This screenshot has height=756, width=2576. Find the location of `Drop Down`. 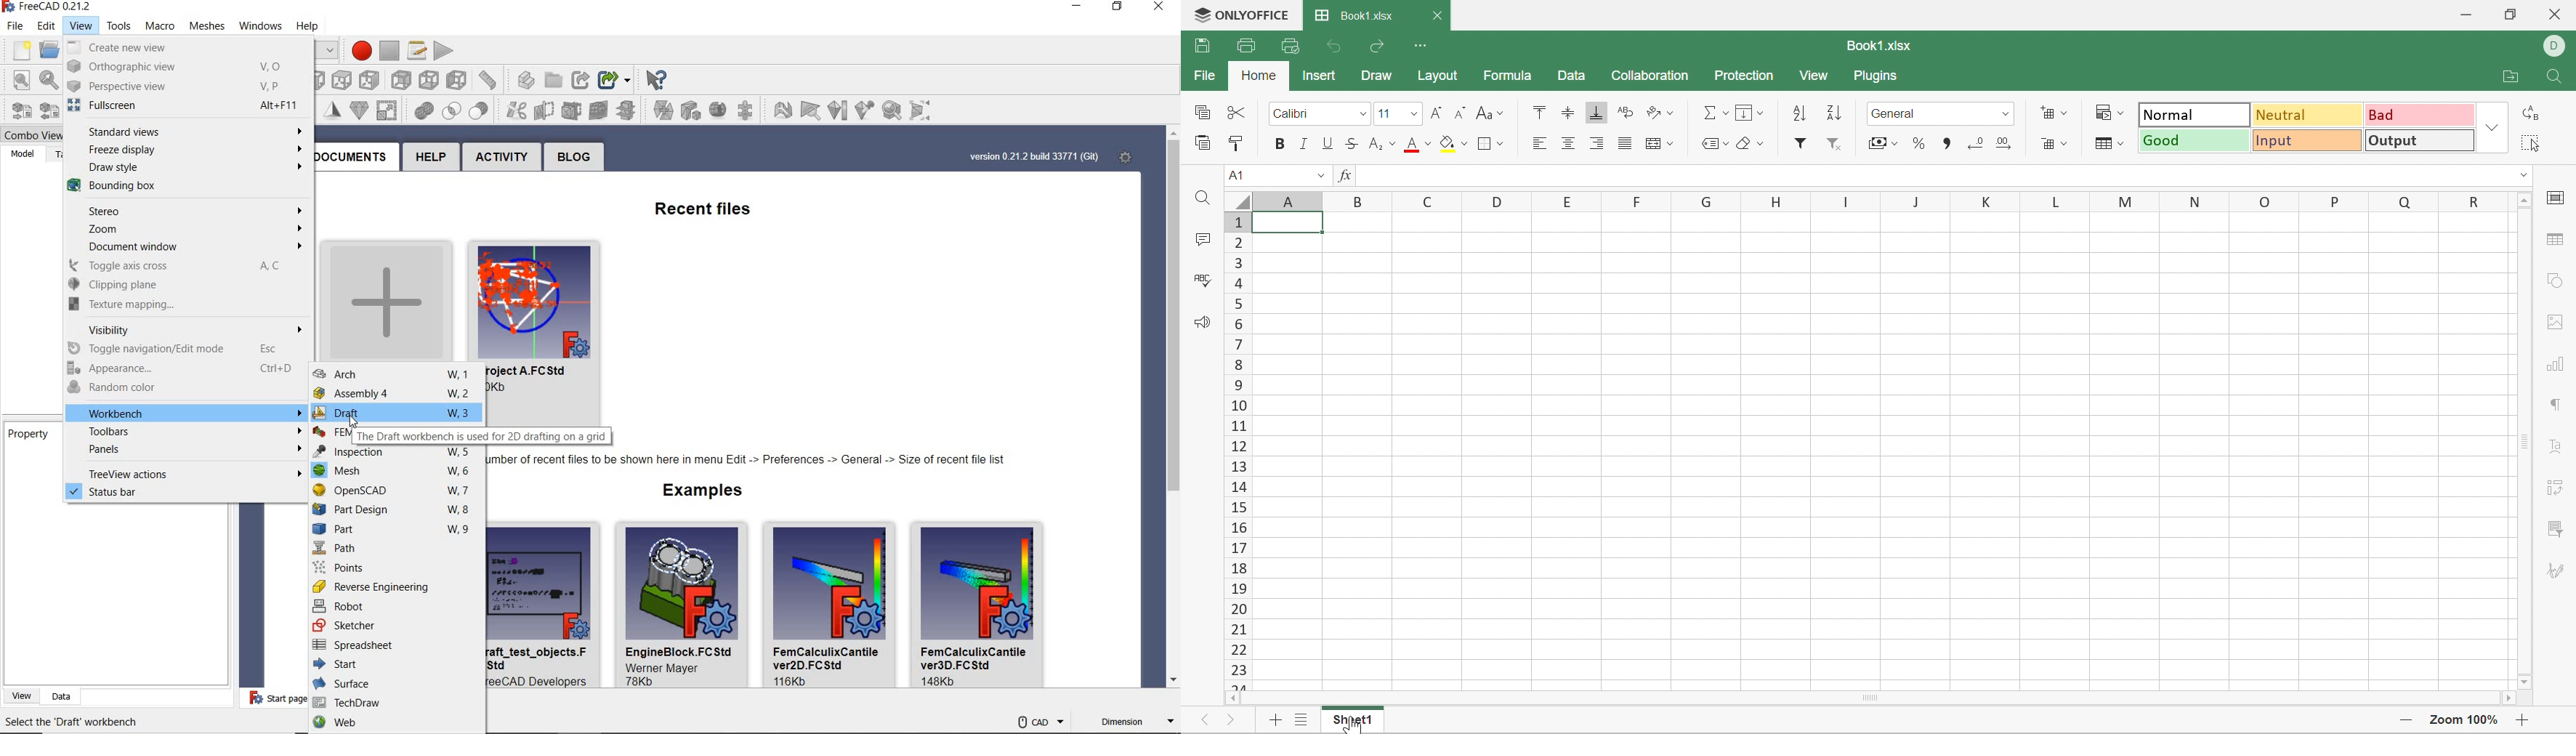

Drop Down is located at coordinates (1313, 174).